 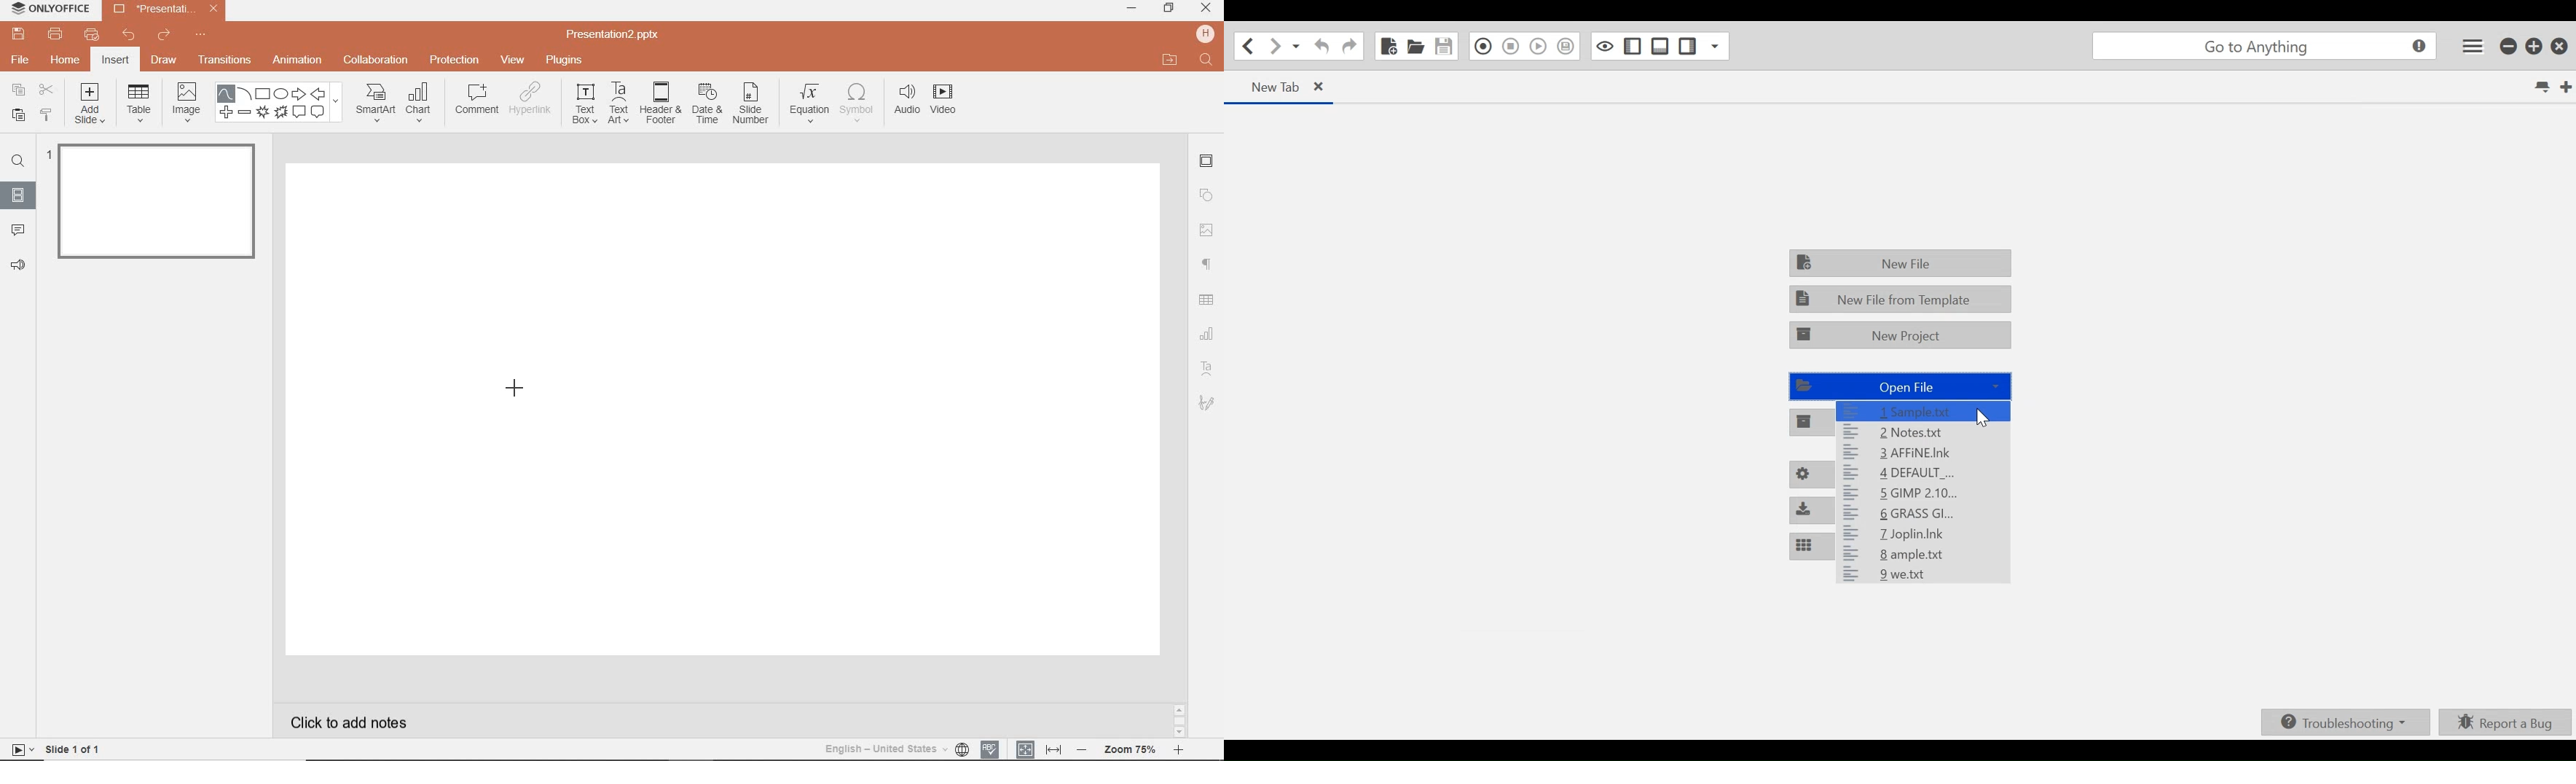 What do you see at coordinates (1207, 162) in the screenshot?
I see `SLIDE SETTINGS` at bounding box center [1207, 162].